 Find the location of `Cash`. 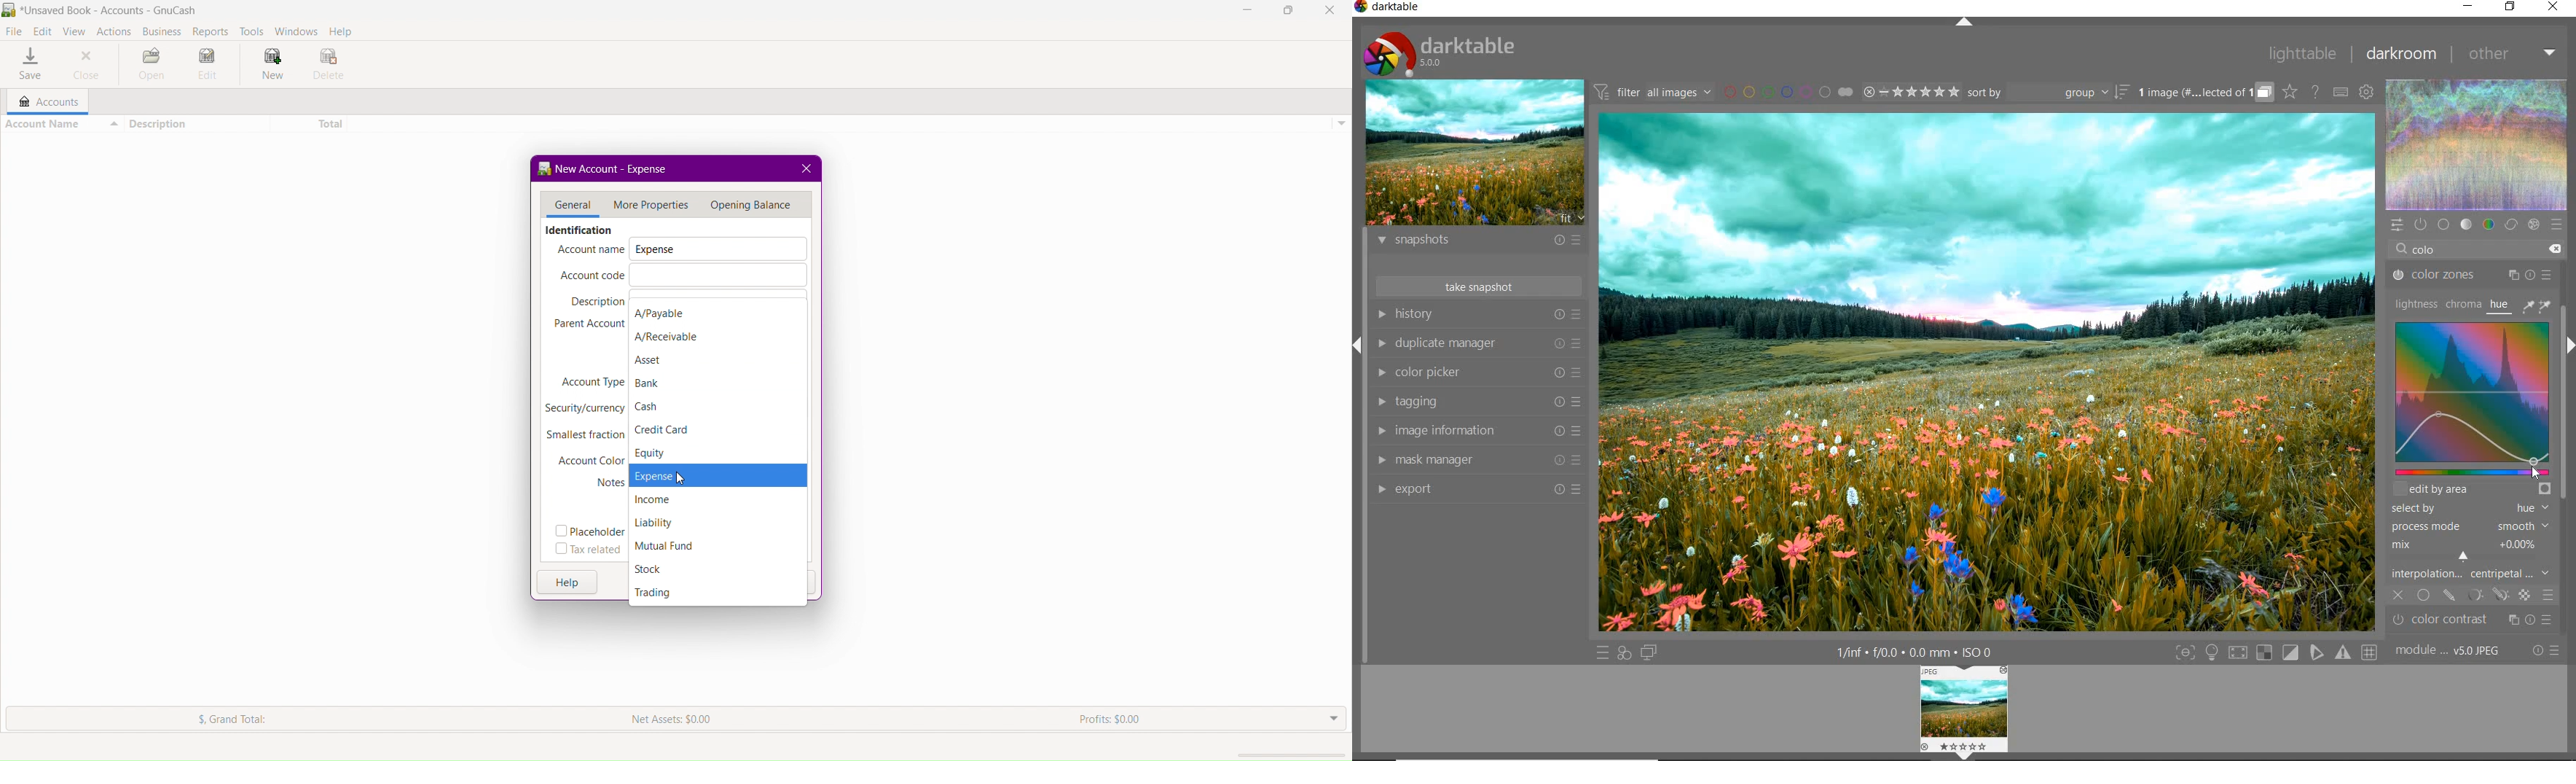

Cash is located at coordinates (647, 407).